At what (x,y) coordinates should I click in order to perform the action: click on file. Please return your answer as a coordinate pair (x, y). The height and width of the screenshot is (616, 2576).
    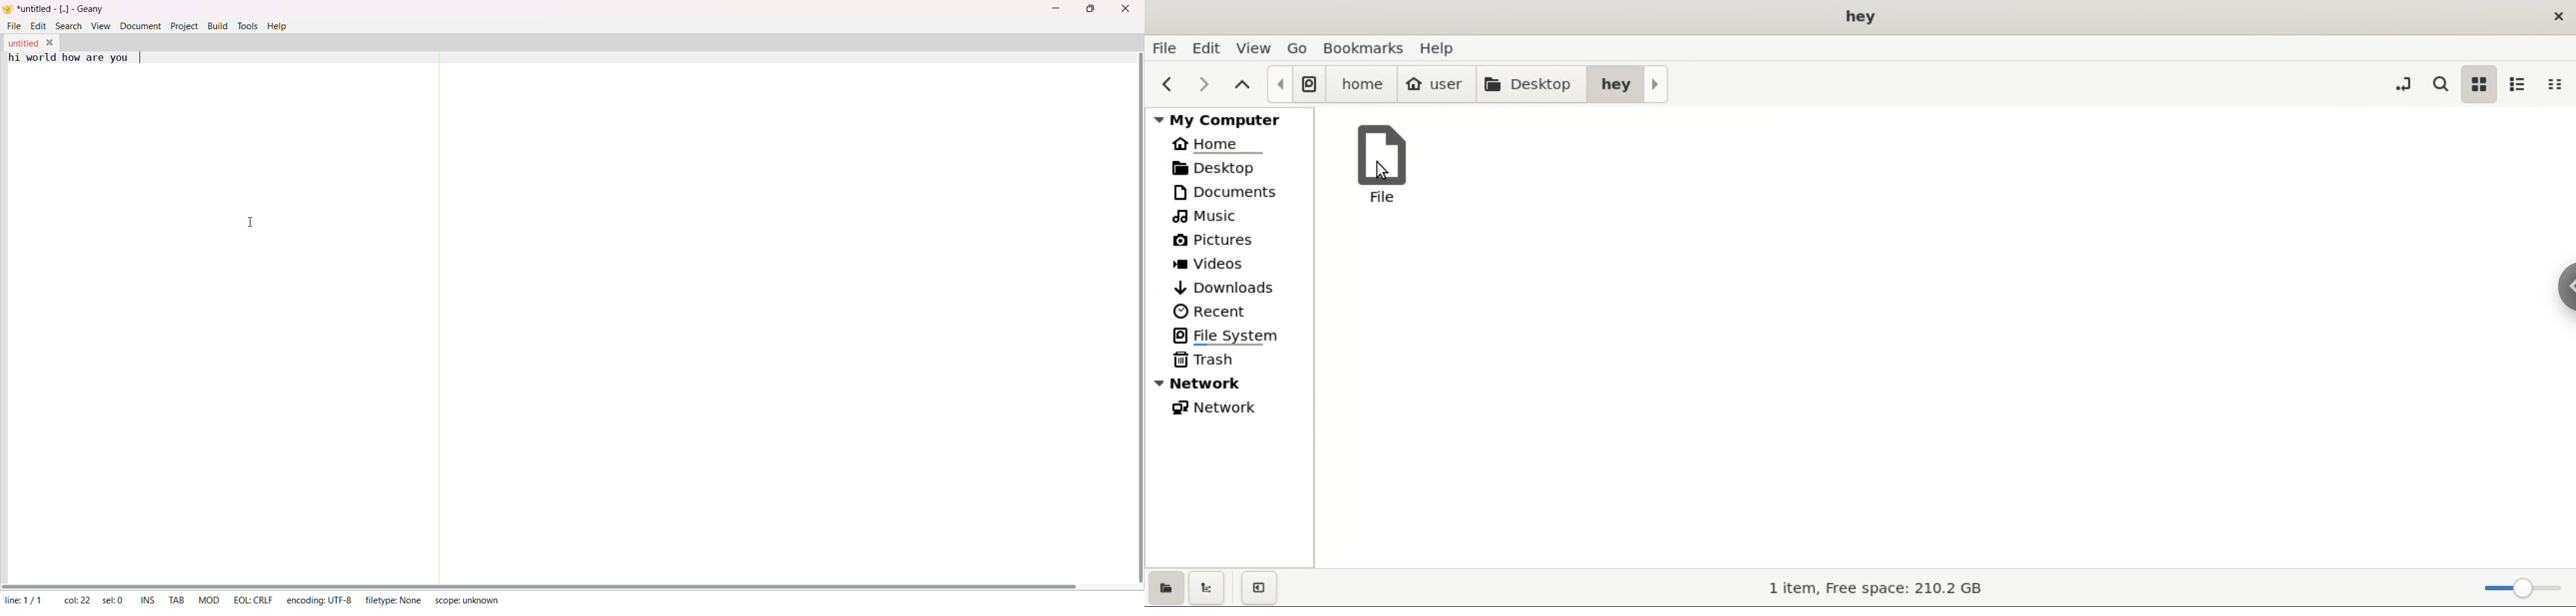
    Looking at the image, I should click on (1164, 48).